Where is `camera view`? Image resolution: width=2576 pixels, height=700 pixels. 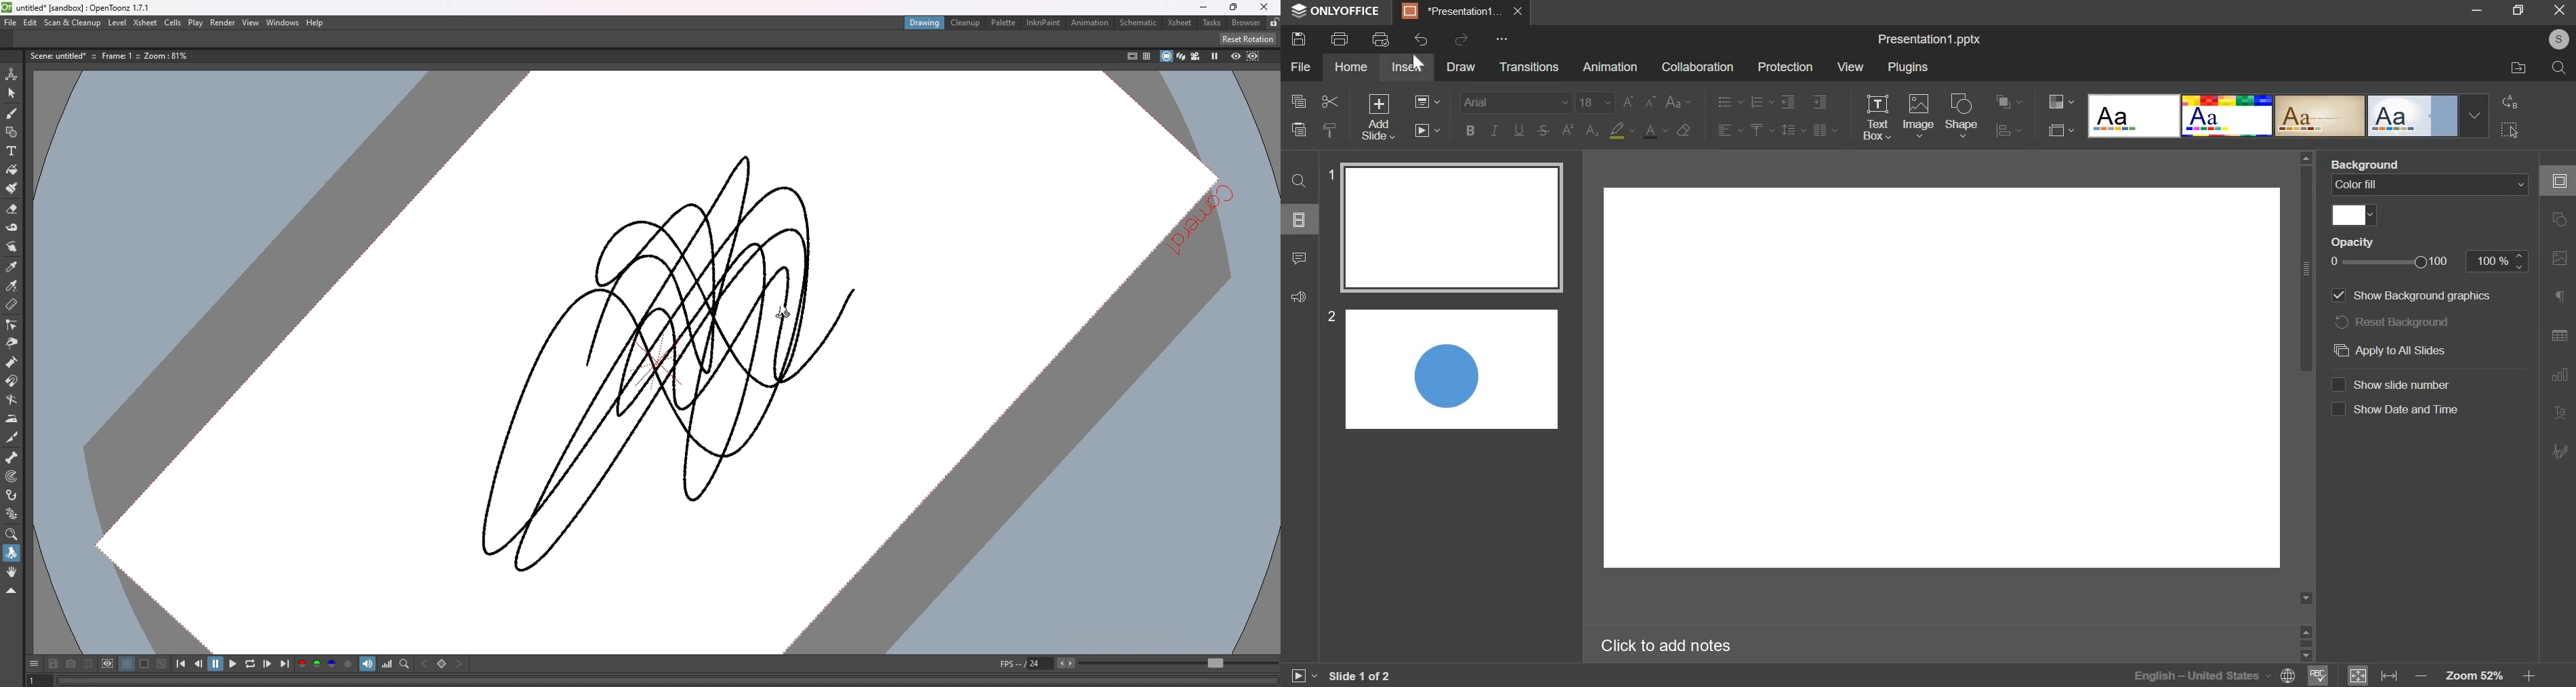 camera view is located at coordinates (1196, 57).